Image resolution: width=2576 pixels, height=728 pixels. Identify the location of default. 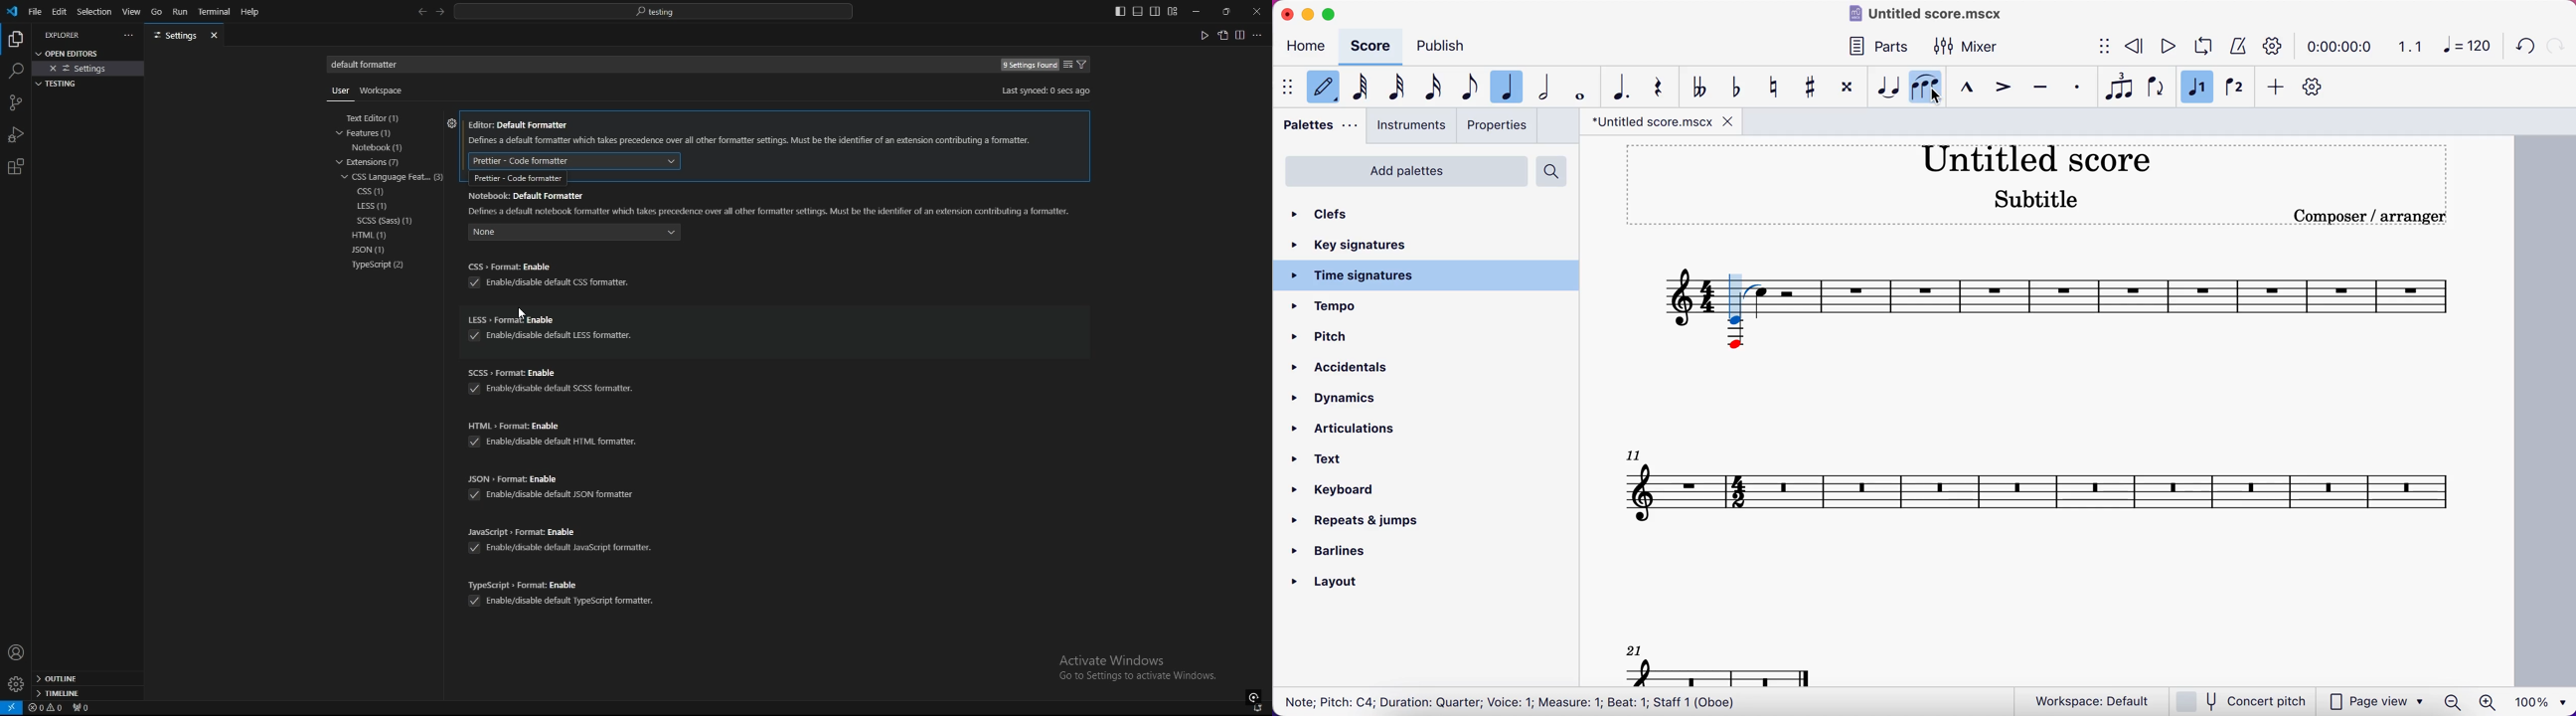
(1326, 90).